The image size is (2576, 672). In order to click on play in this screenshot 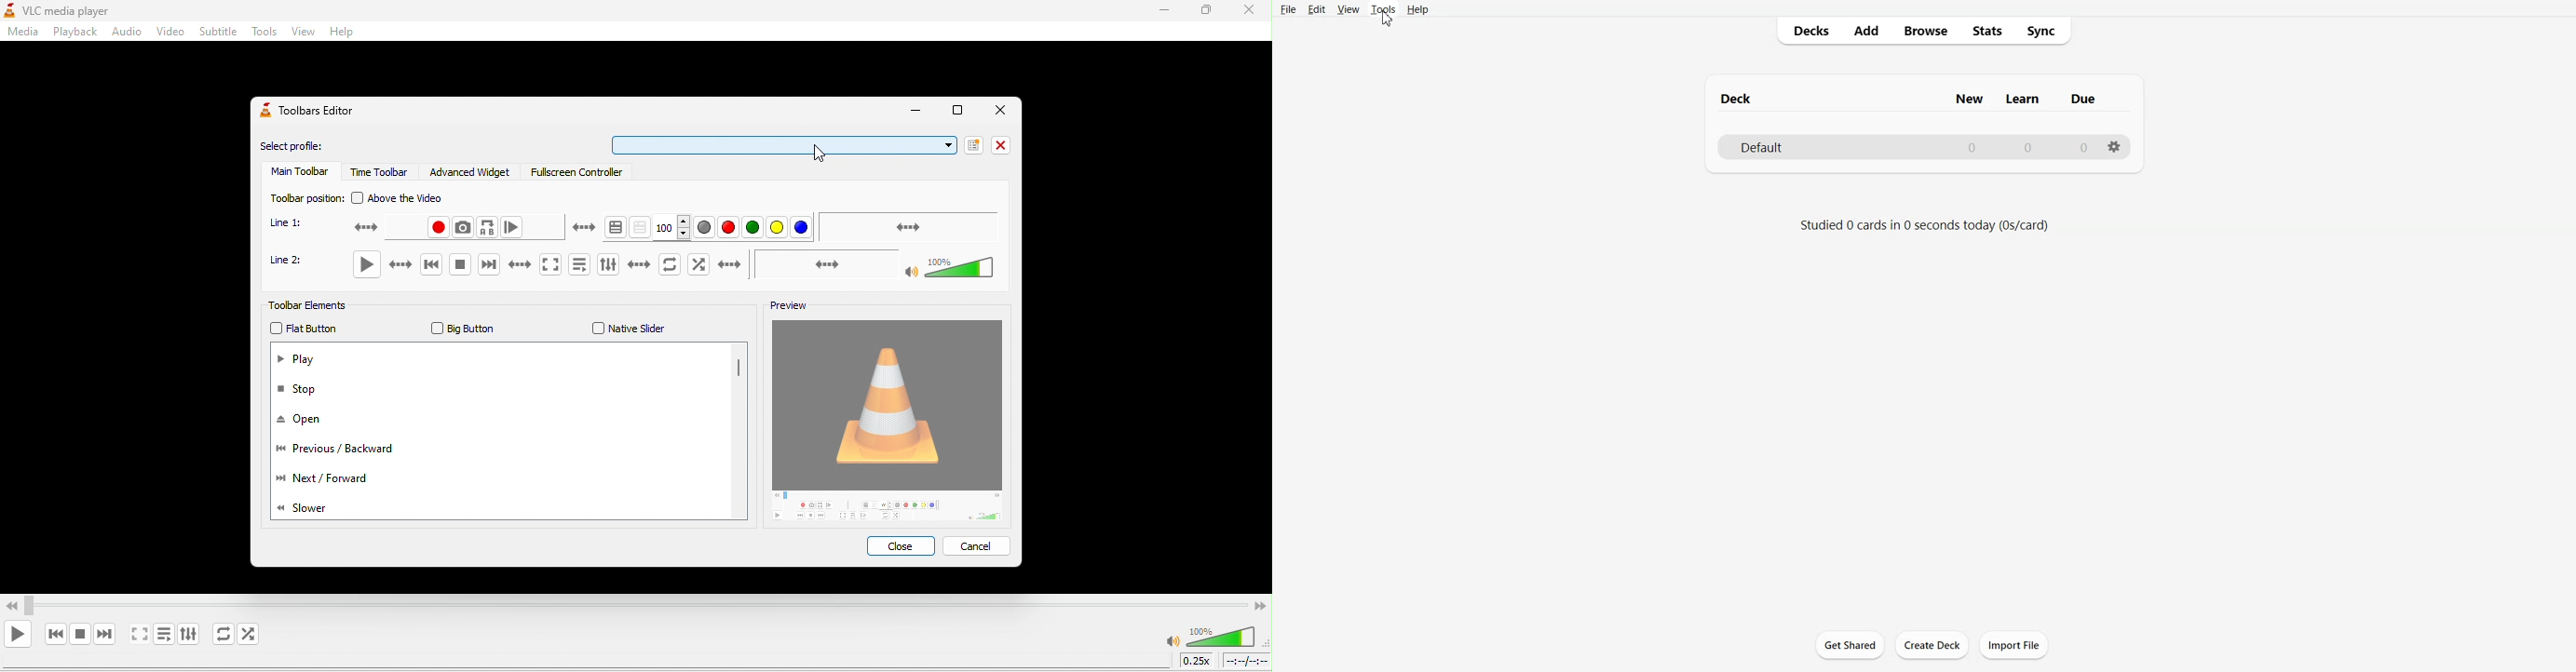, I will do `click(304, 357)`.